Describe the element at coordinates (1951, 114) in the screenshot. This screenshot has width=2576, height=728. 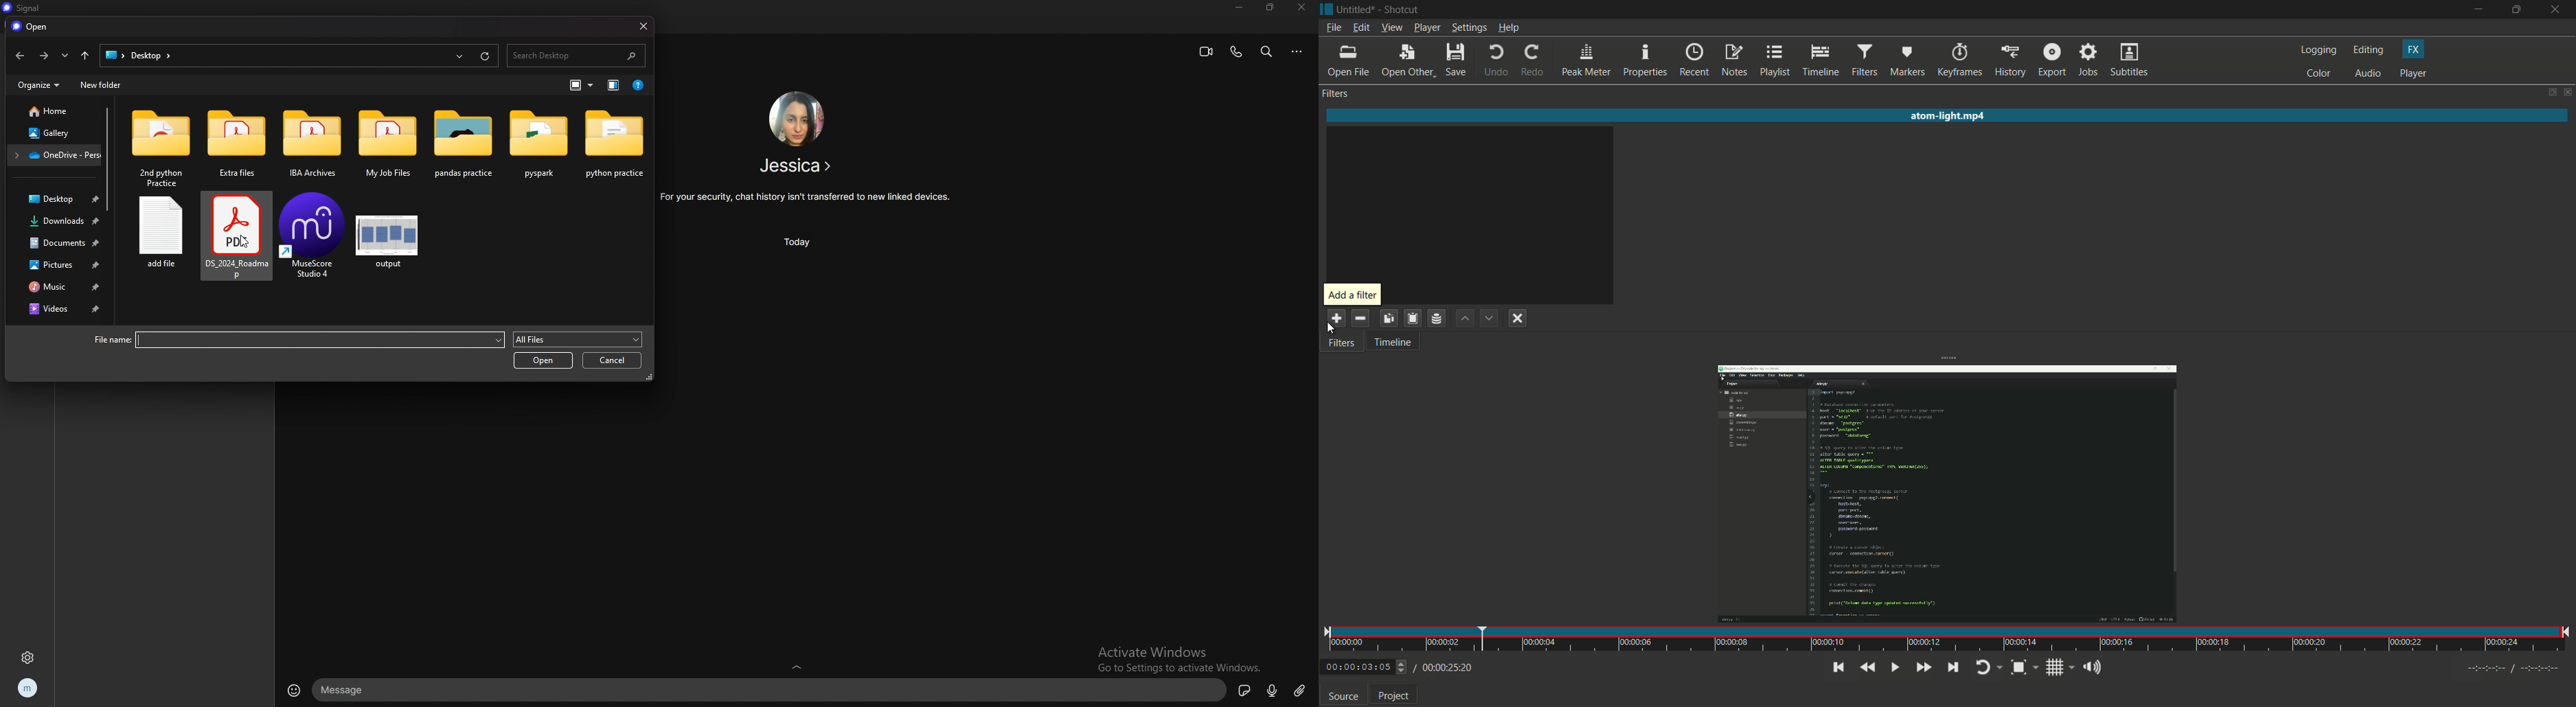
I see `atom-light mp4 (opened file)` at that location.